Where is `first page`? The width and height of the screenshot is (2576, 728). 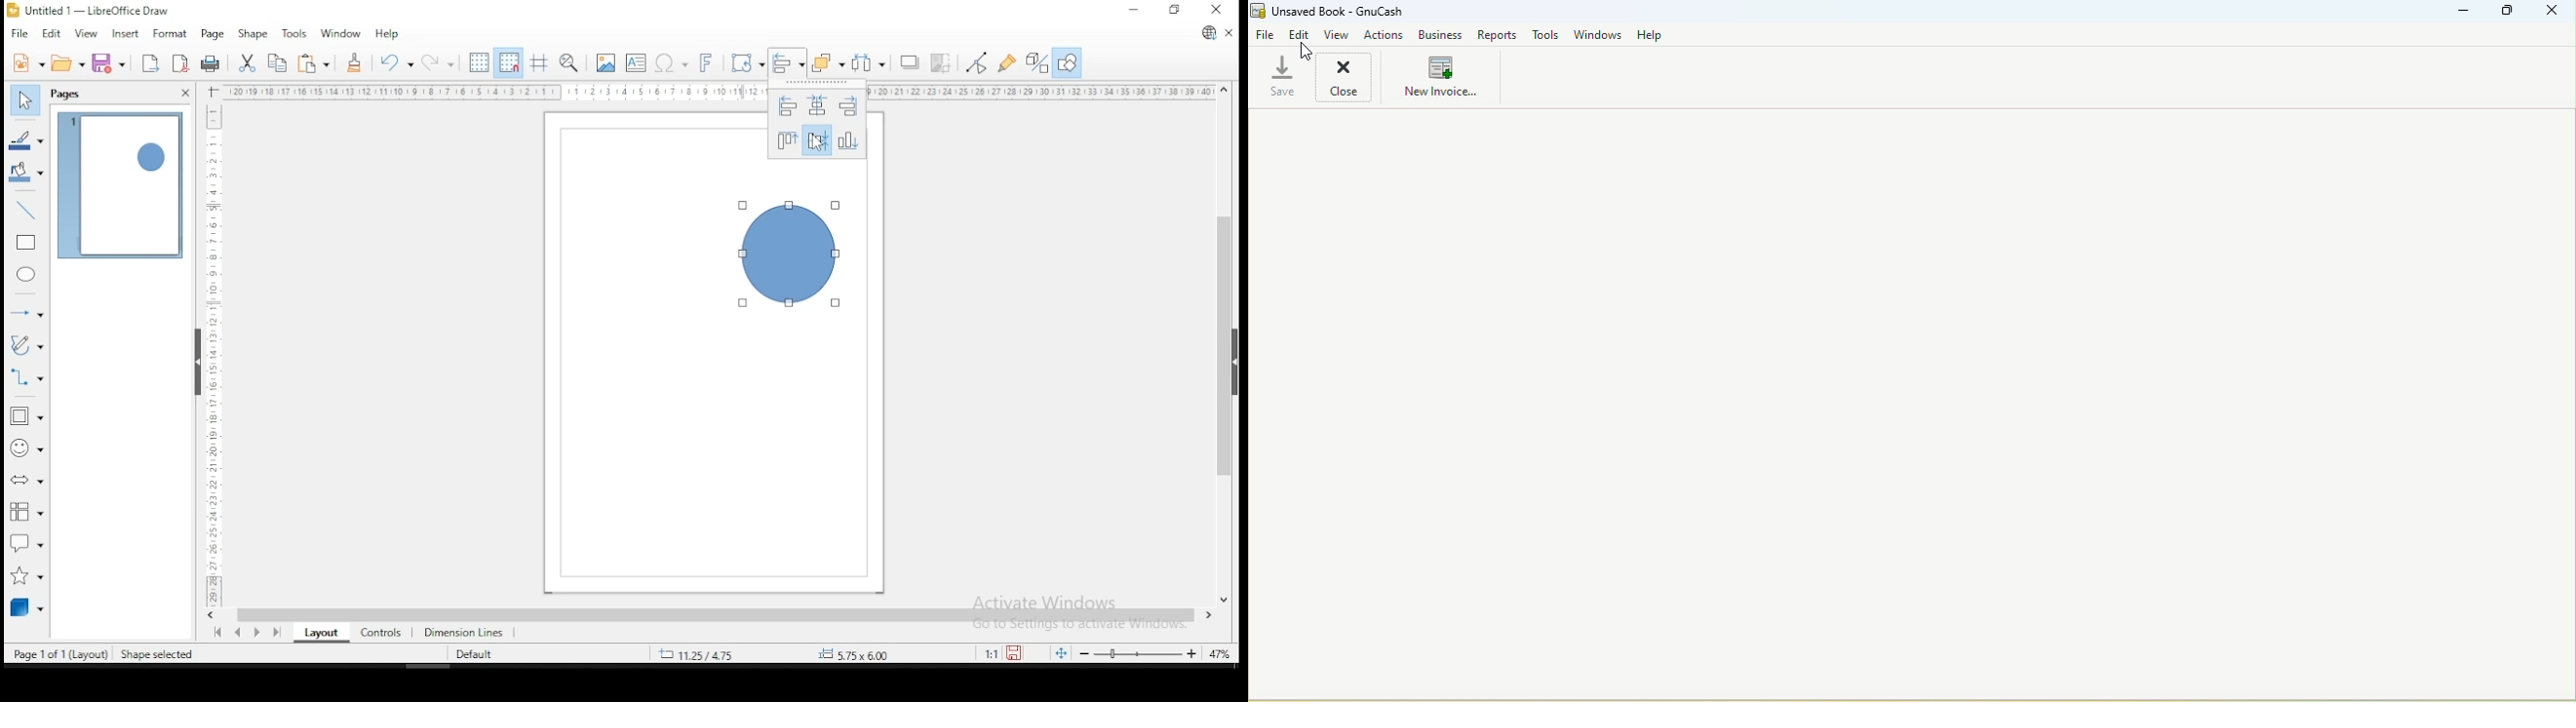
first page is located at coordinates (215, 633).